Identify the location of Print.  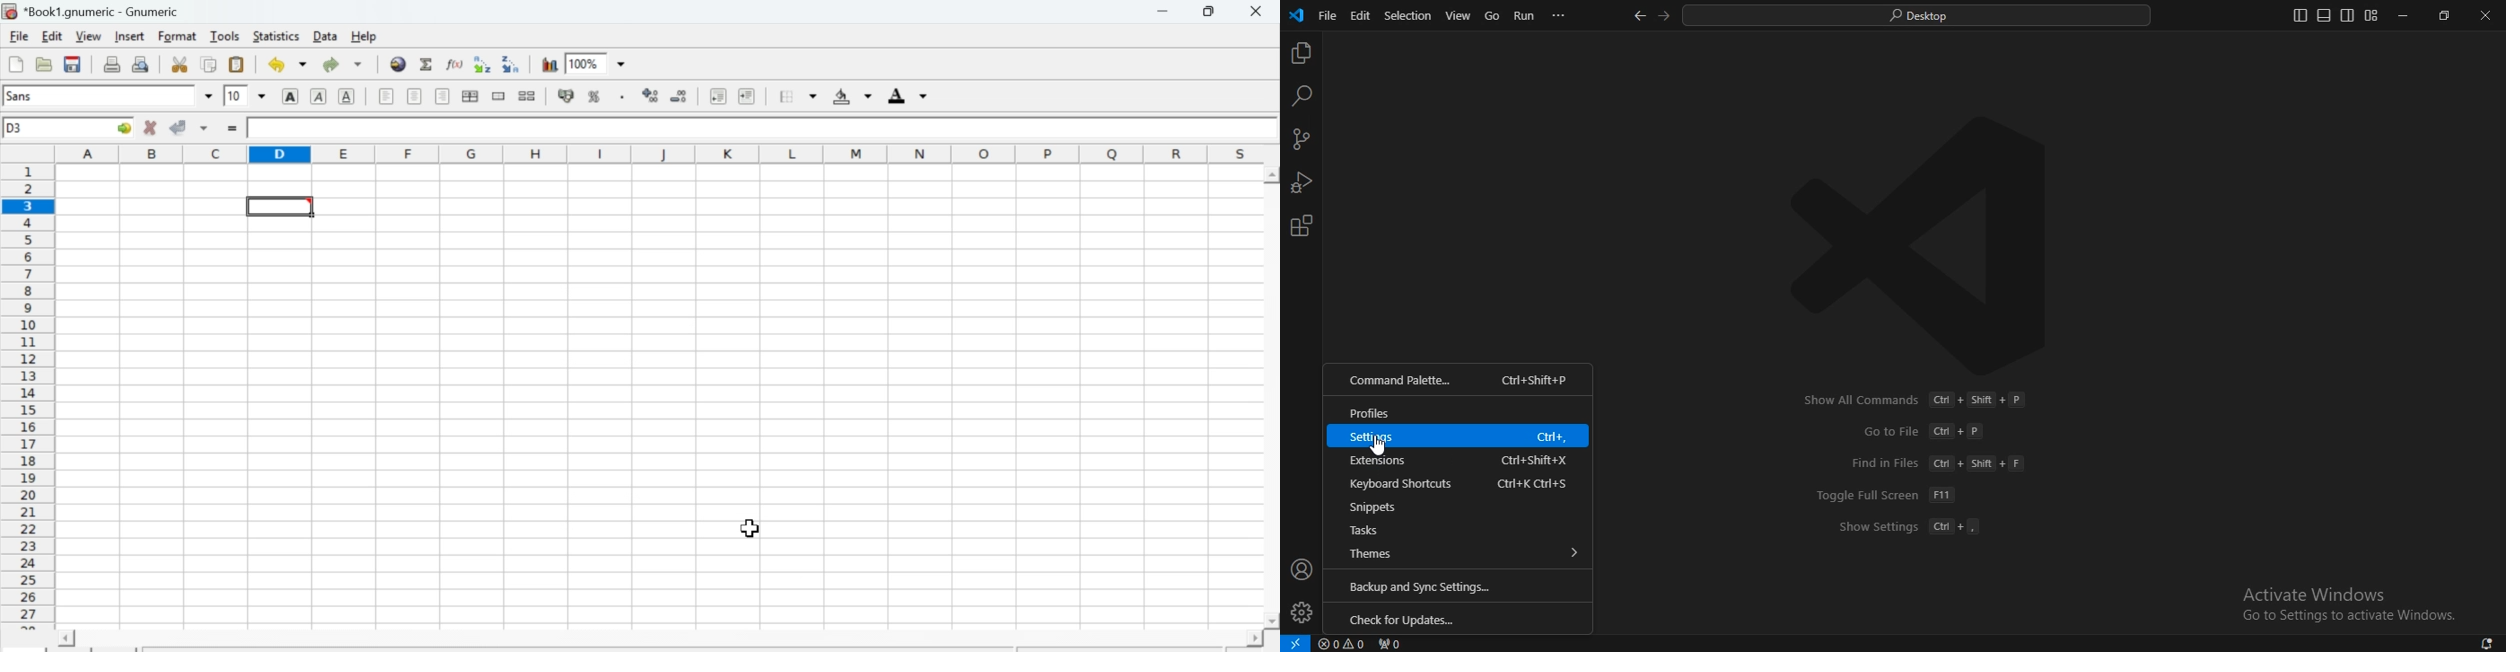
(110, 64).